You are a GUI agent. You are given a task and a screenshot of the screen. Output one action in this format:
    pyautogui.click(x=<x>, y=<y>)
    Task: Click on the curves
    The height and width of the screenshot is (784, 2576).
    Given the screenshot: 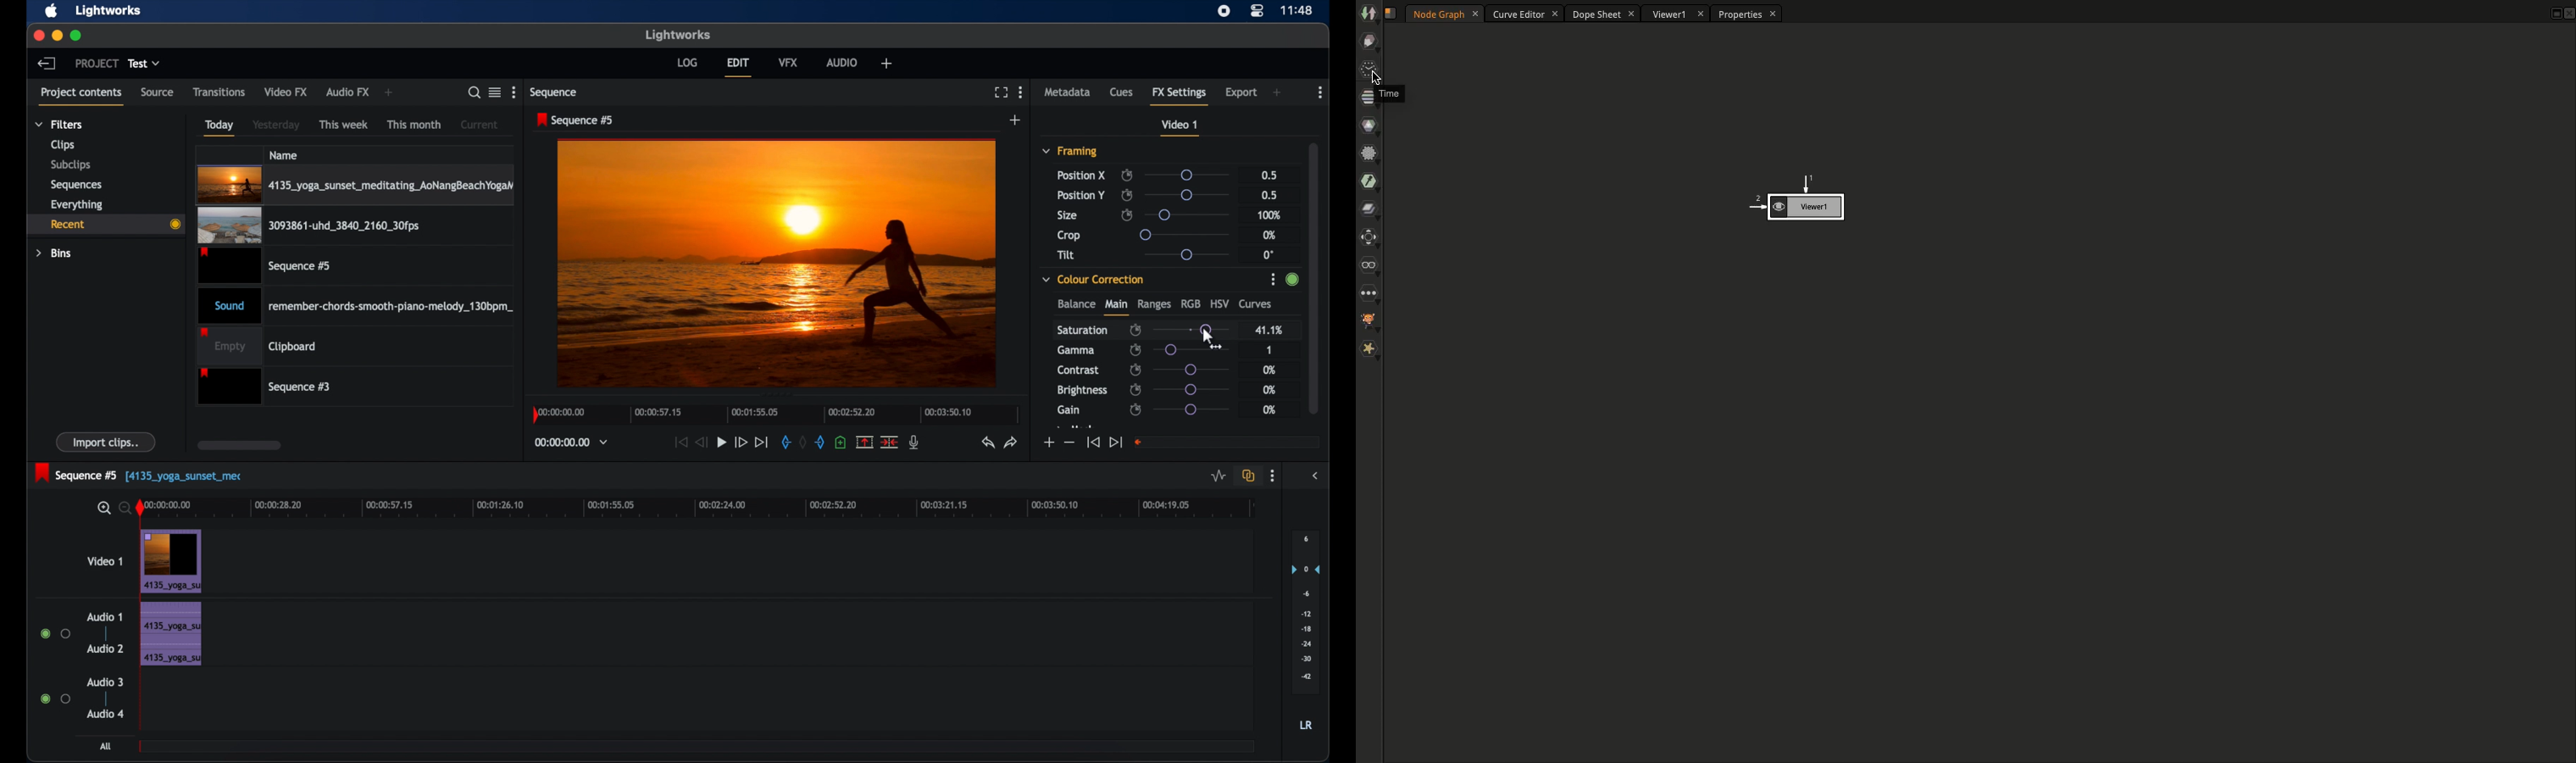 What is the action you would take?
    pyautogui.click(x=1257, y=304)
    